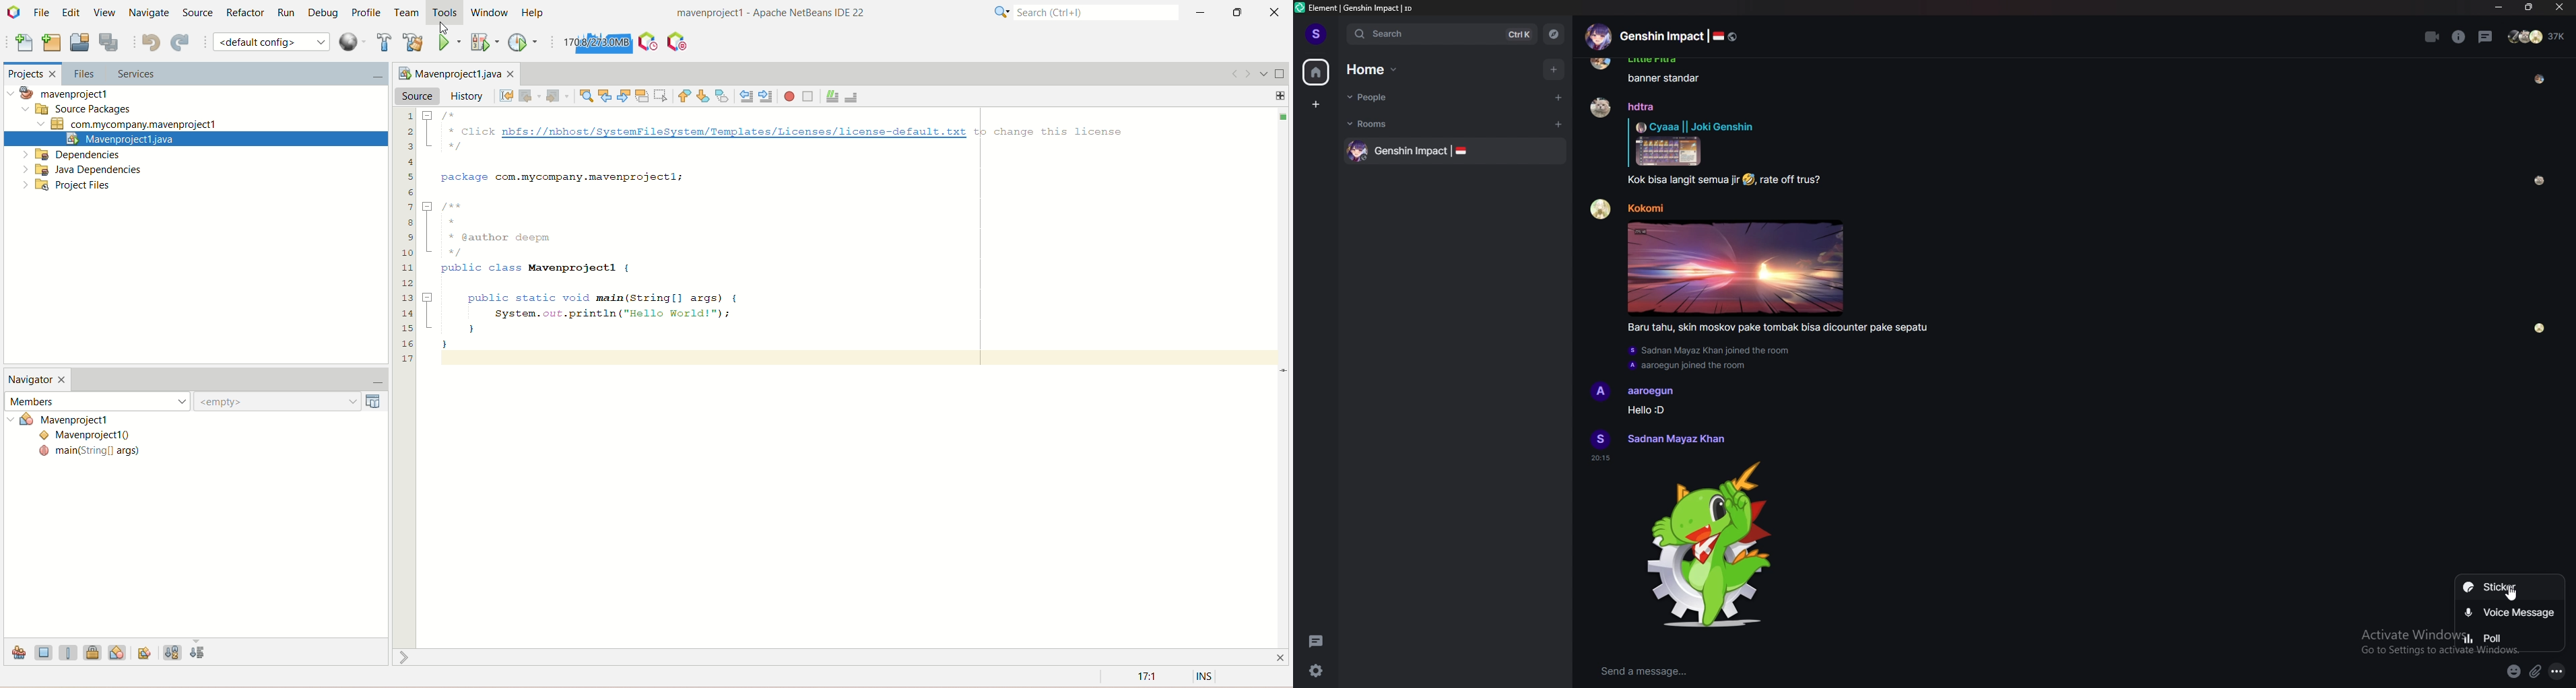  I want to click on Element | Genshin Impact | ID, so click(1362, 7).